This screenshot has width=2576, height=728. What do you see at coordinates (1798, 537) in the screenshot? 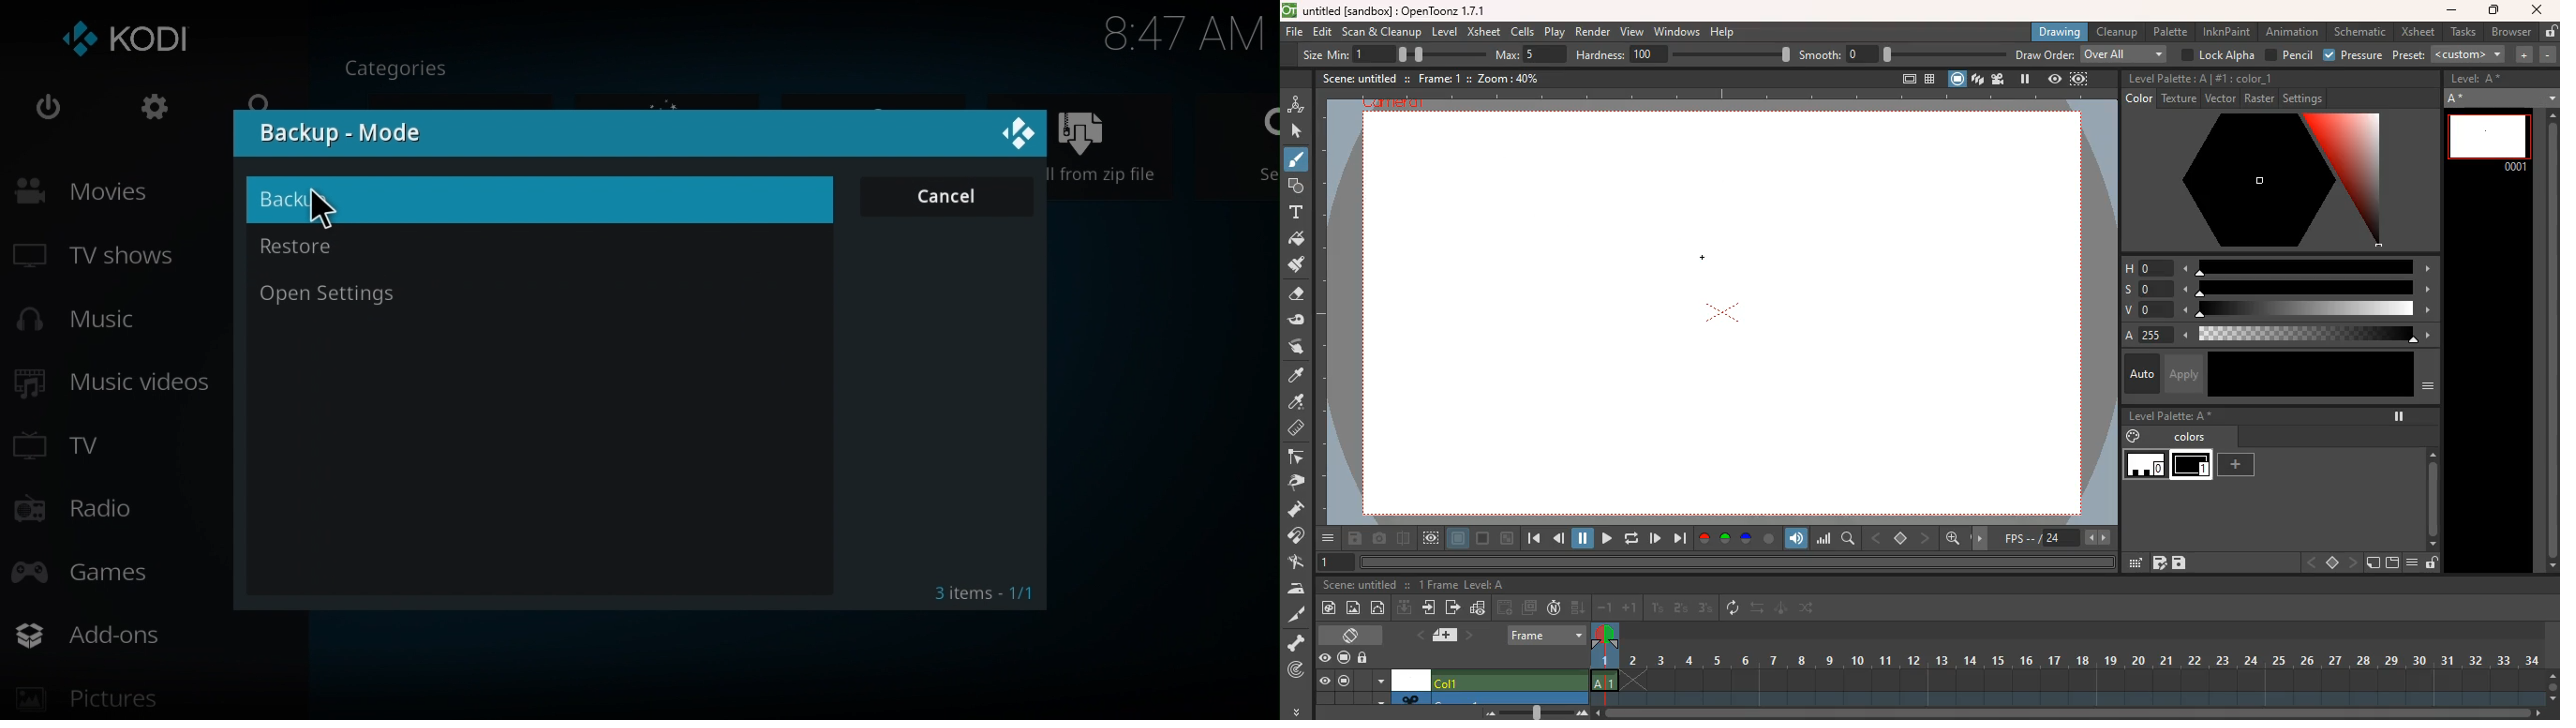
I see `volume` at bounding box center [1798, 537].